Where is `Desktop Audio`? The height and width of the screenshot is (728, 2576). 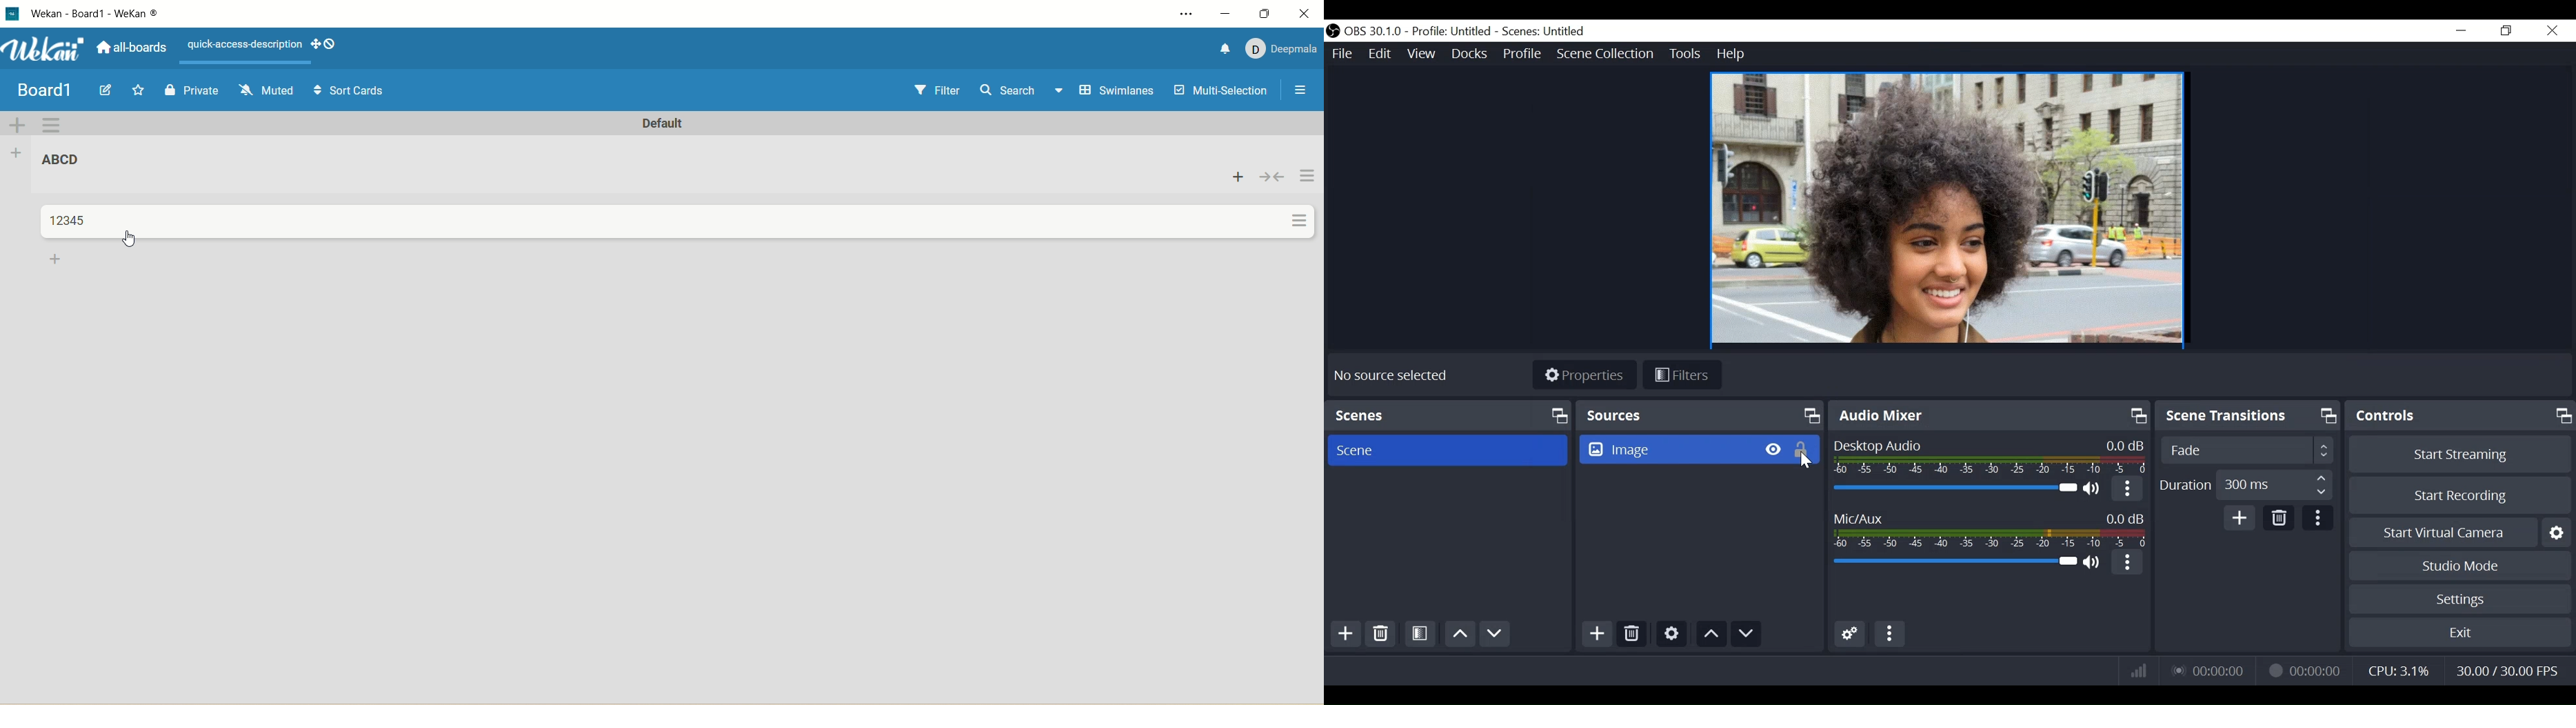
Desktop Audio is located at coordinates (1986, 457).